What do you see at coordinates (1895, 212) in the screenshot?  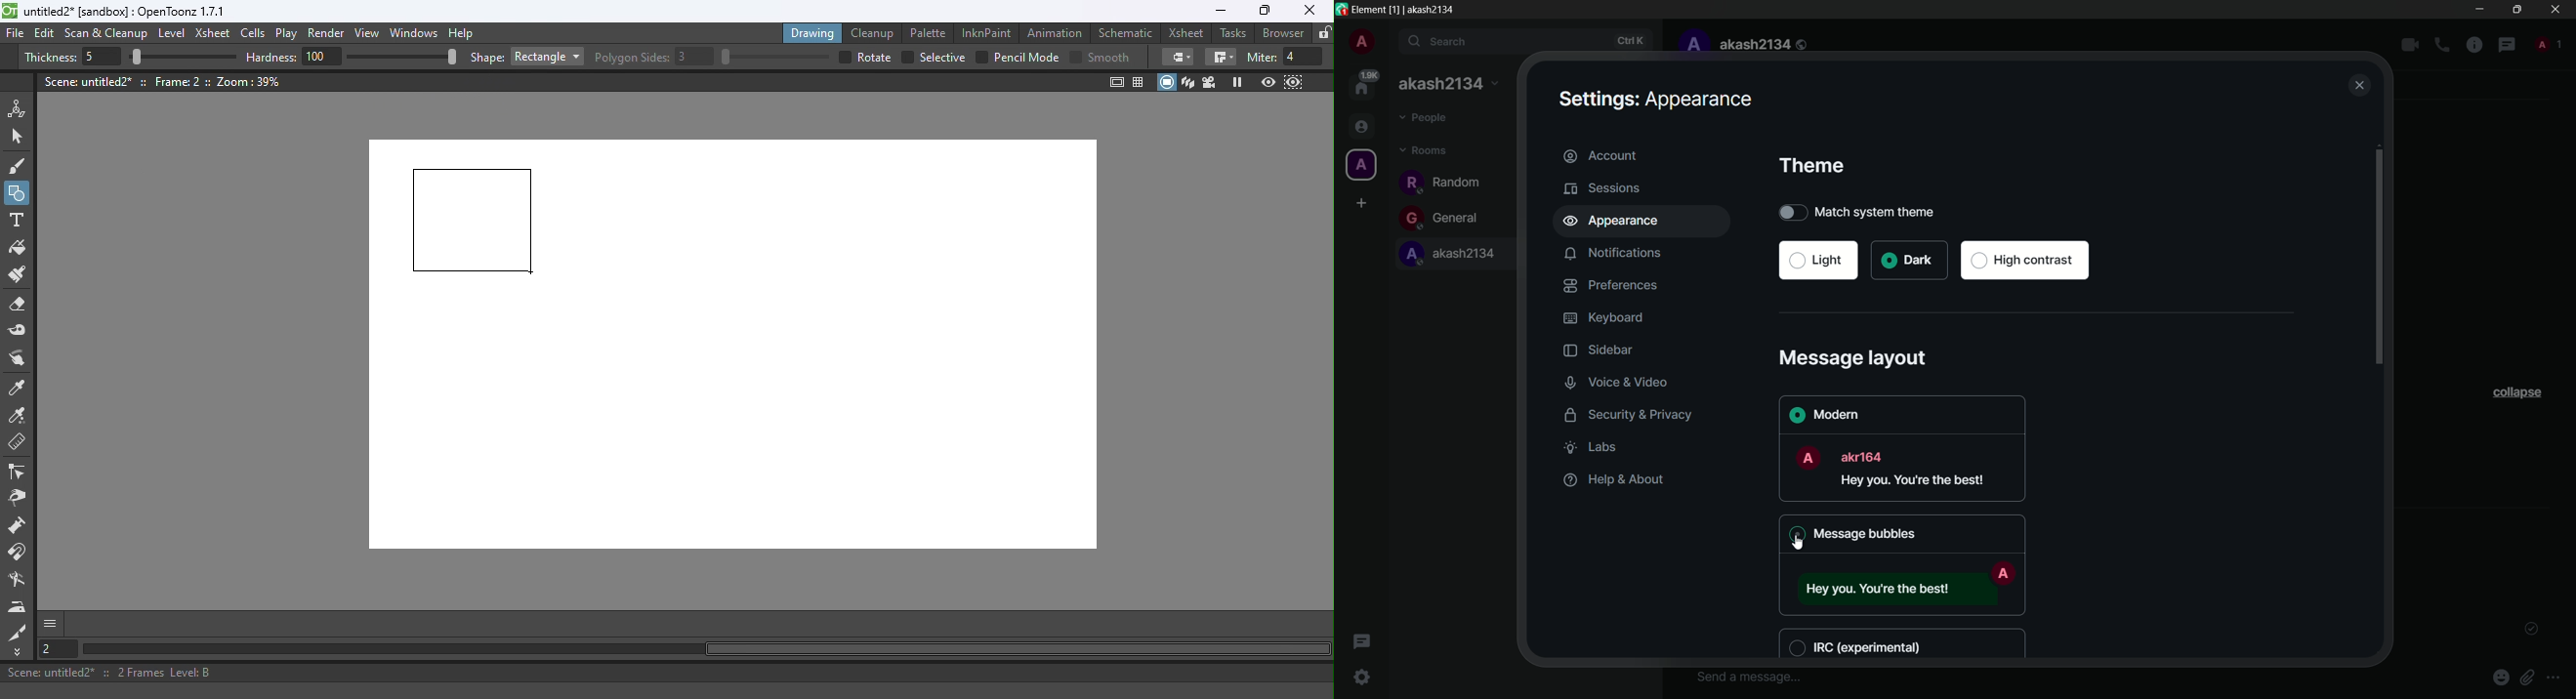 I see `Match system theme` at bounding box center [1895, 212].